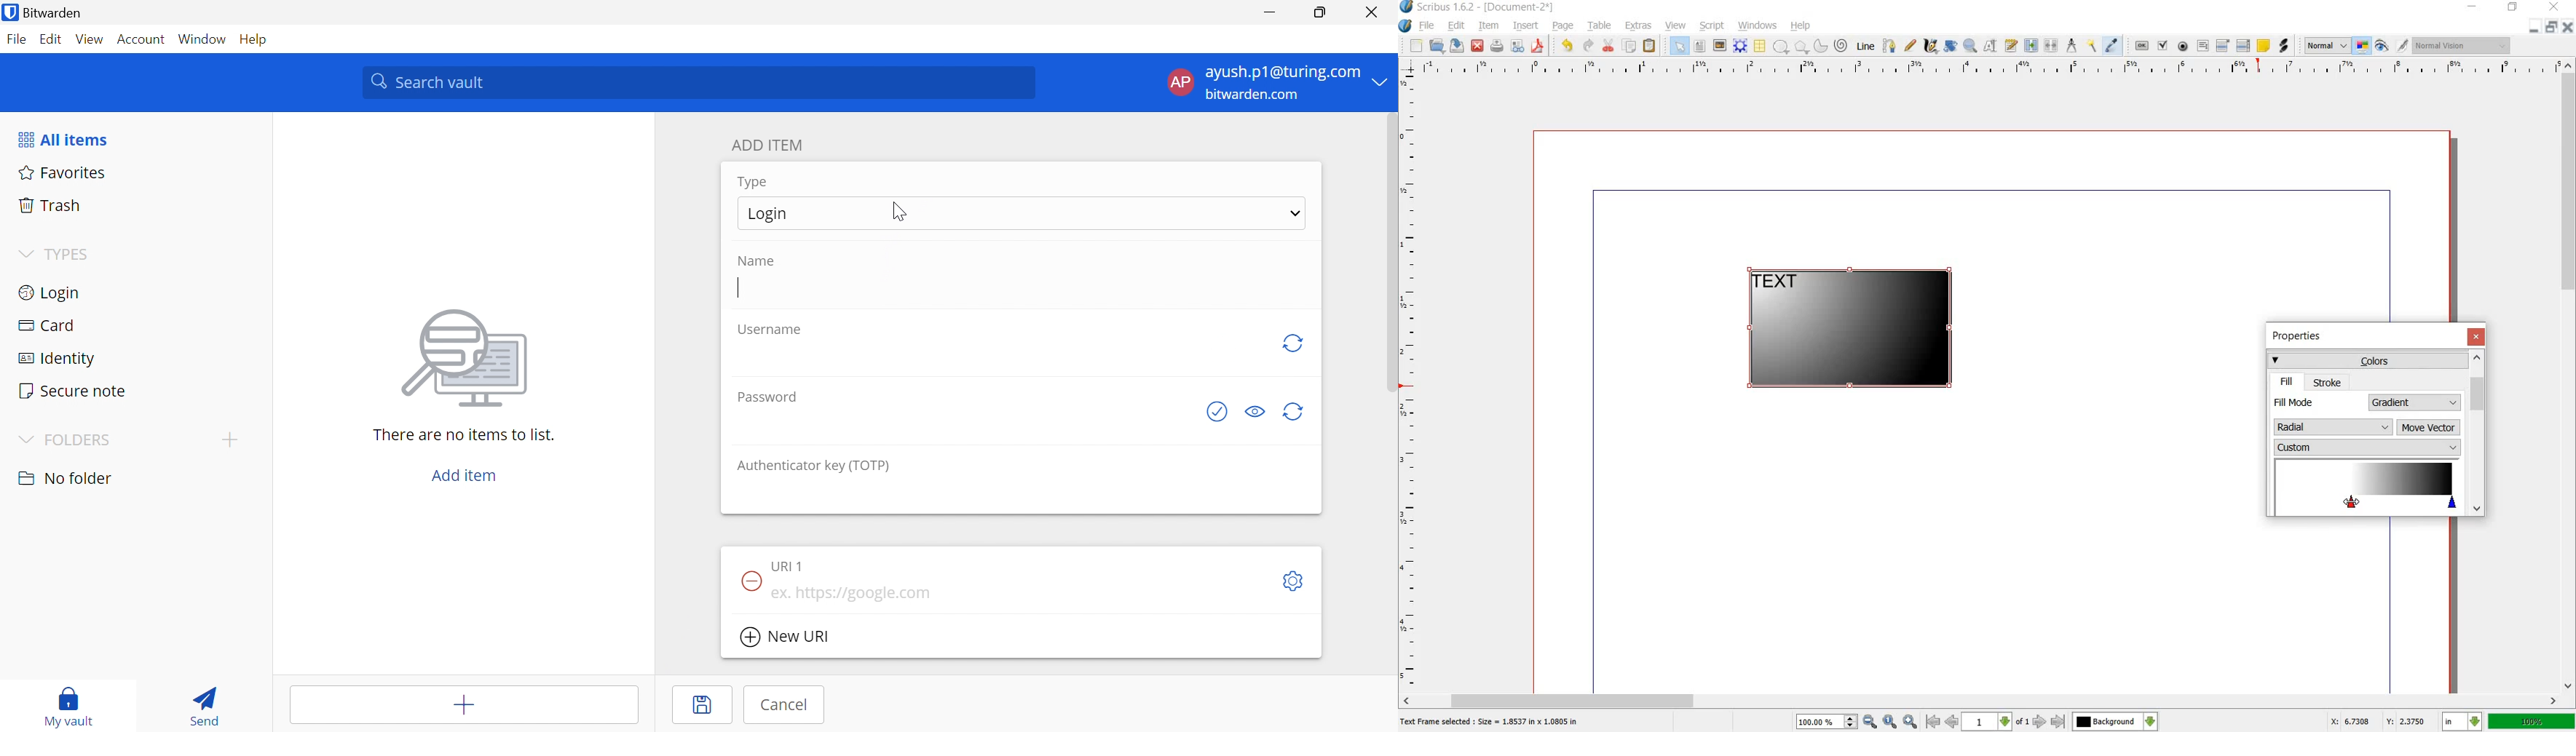 This screenshot has width=2576, height=756. Describe the element at coordinates (1457, 26) in the screenshot. I see `edit` at that location.